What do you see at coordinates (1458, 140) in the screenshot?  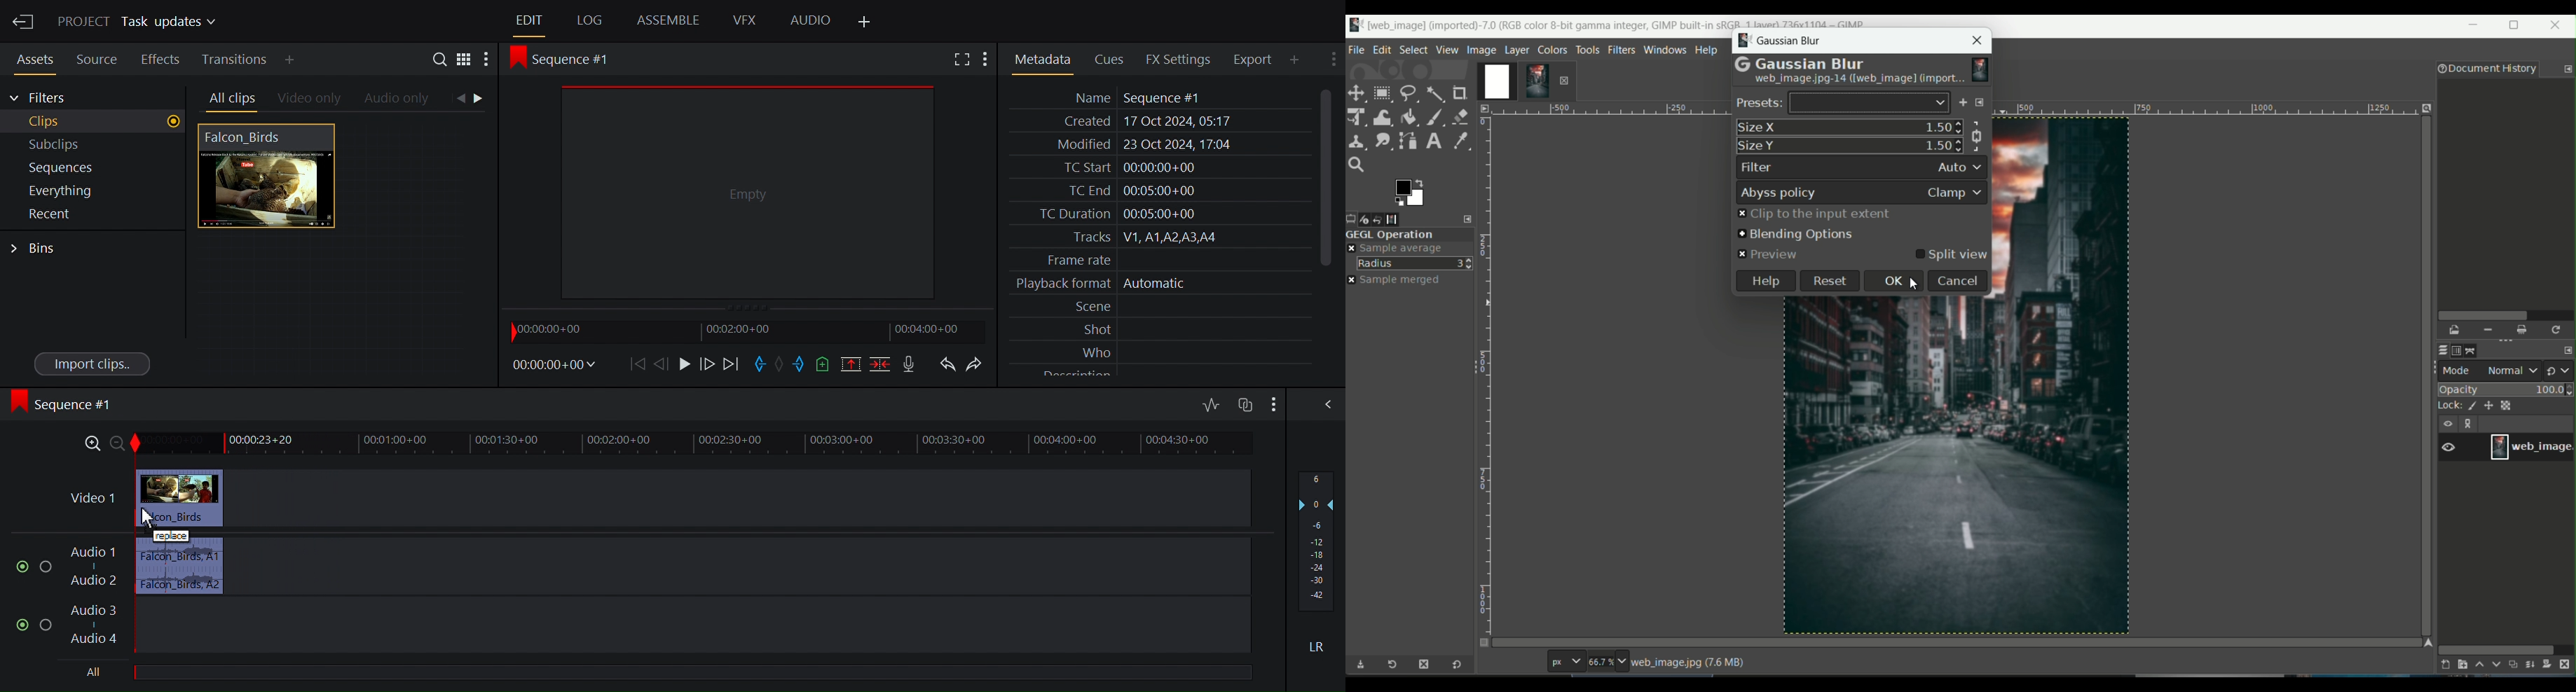 I see `color picker tool` at bounding box center [1458, 140].